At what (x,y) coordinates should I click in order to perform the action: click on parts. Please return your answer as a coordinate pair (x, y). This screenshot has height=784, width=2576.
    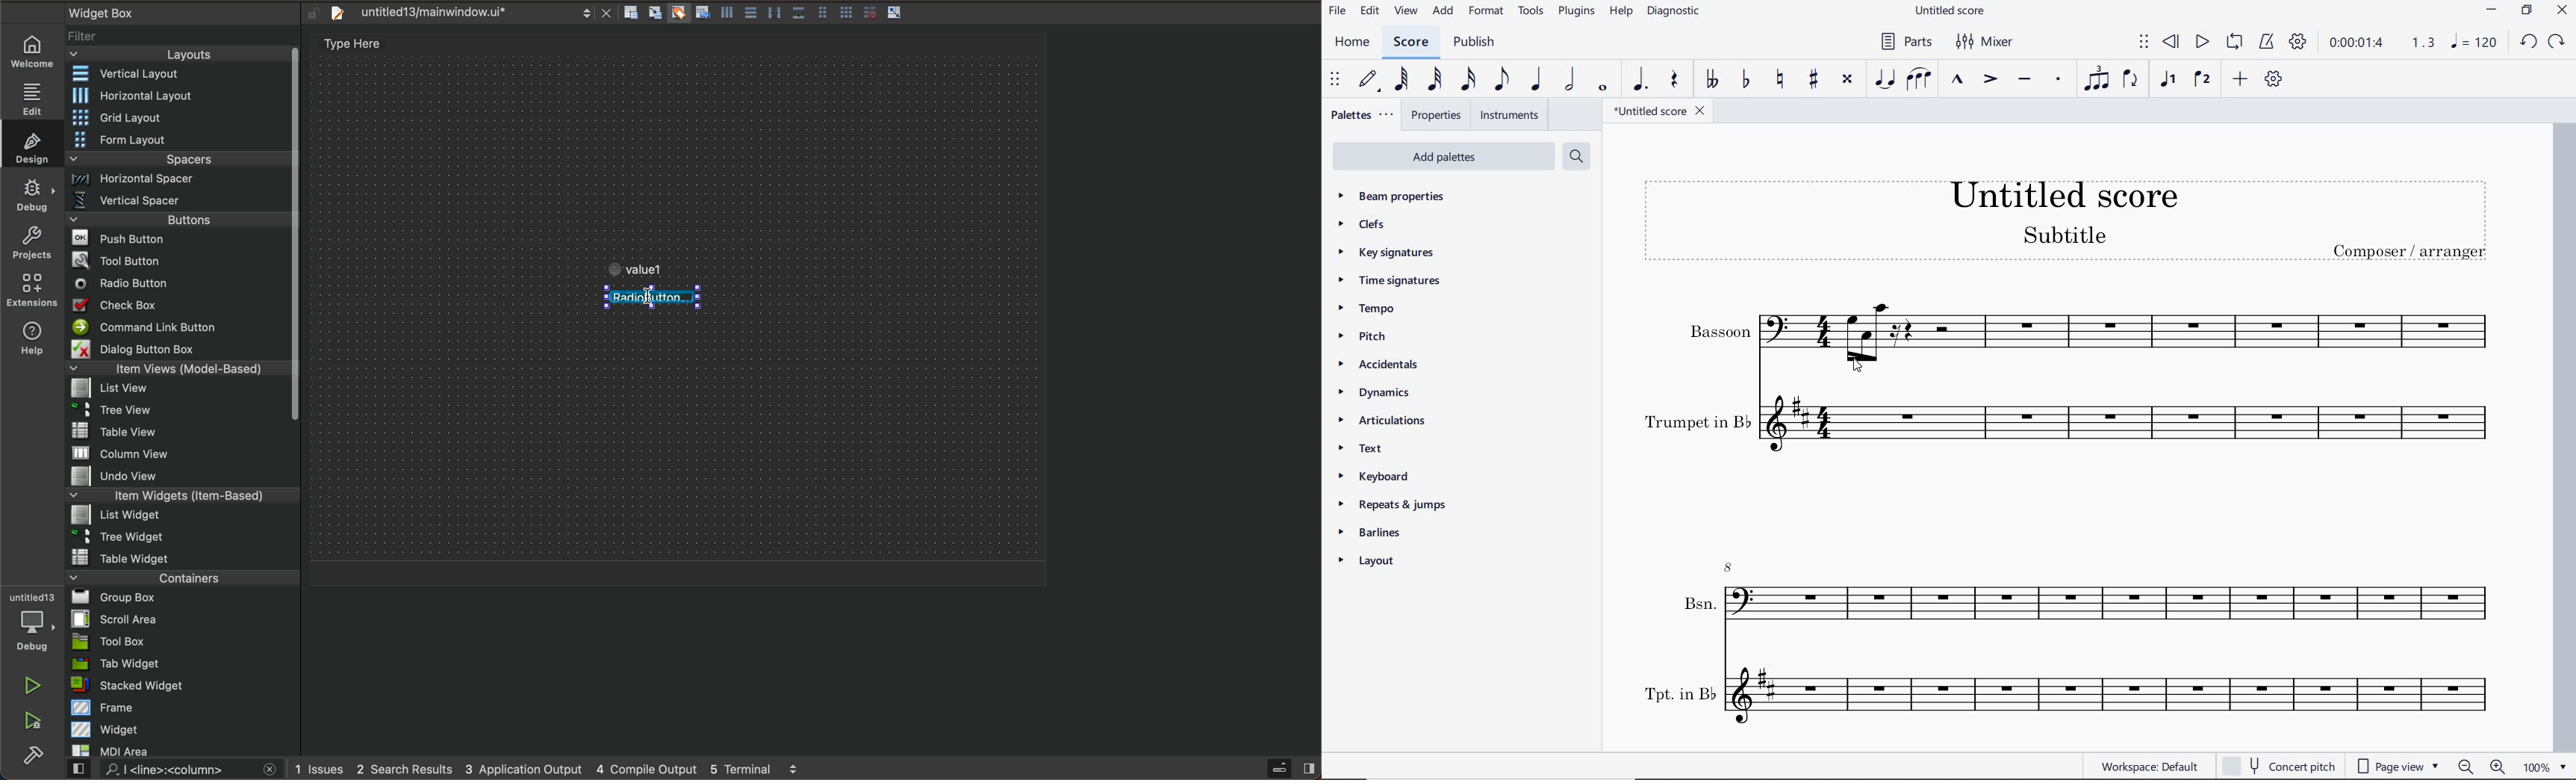
    Looking at the image, I should click on (1908, 43).